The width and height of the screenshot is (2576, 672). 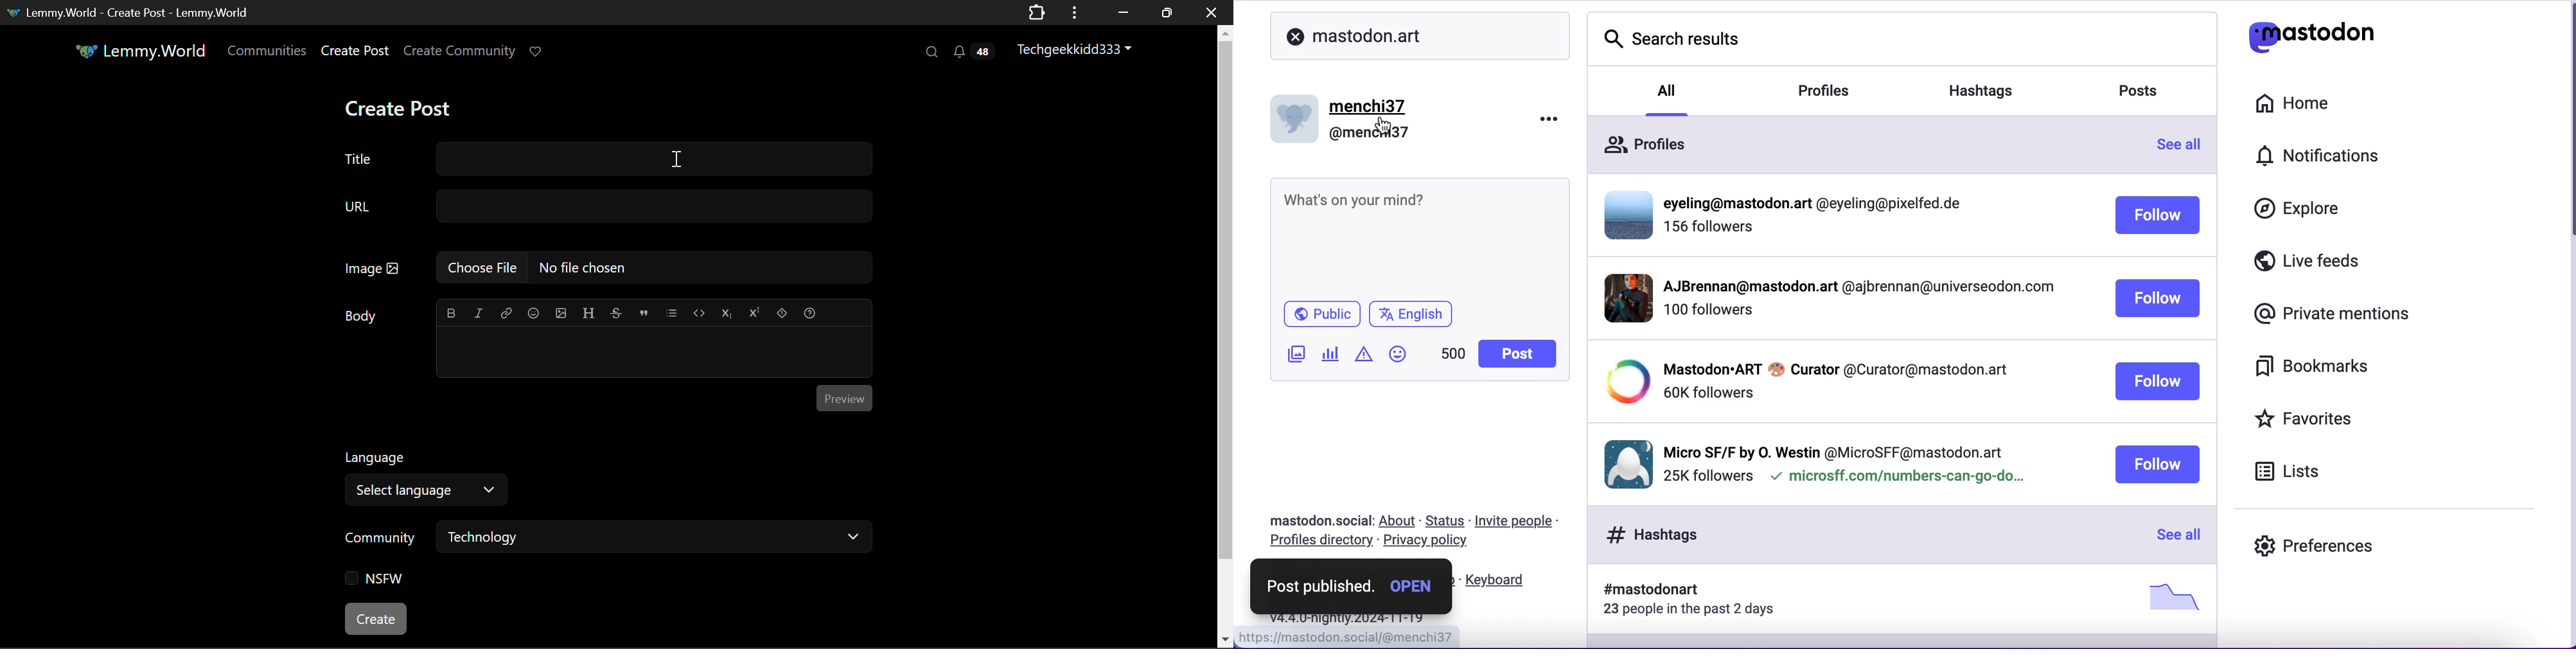 I want to click on display picture, so click(x=1625, y=383).